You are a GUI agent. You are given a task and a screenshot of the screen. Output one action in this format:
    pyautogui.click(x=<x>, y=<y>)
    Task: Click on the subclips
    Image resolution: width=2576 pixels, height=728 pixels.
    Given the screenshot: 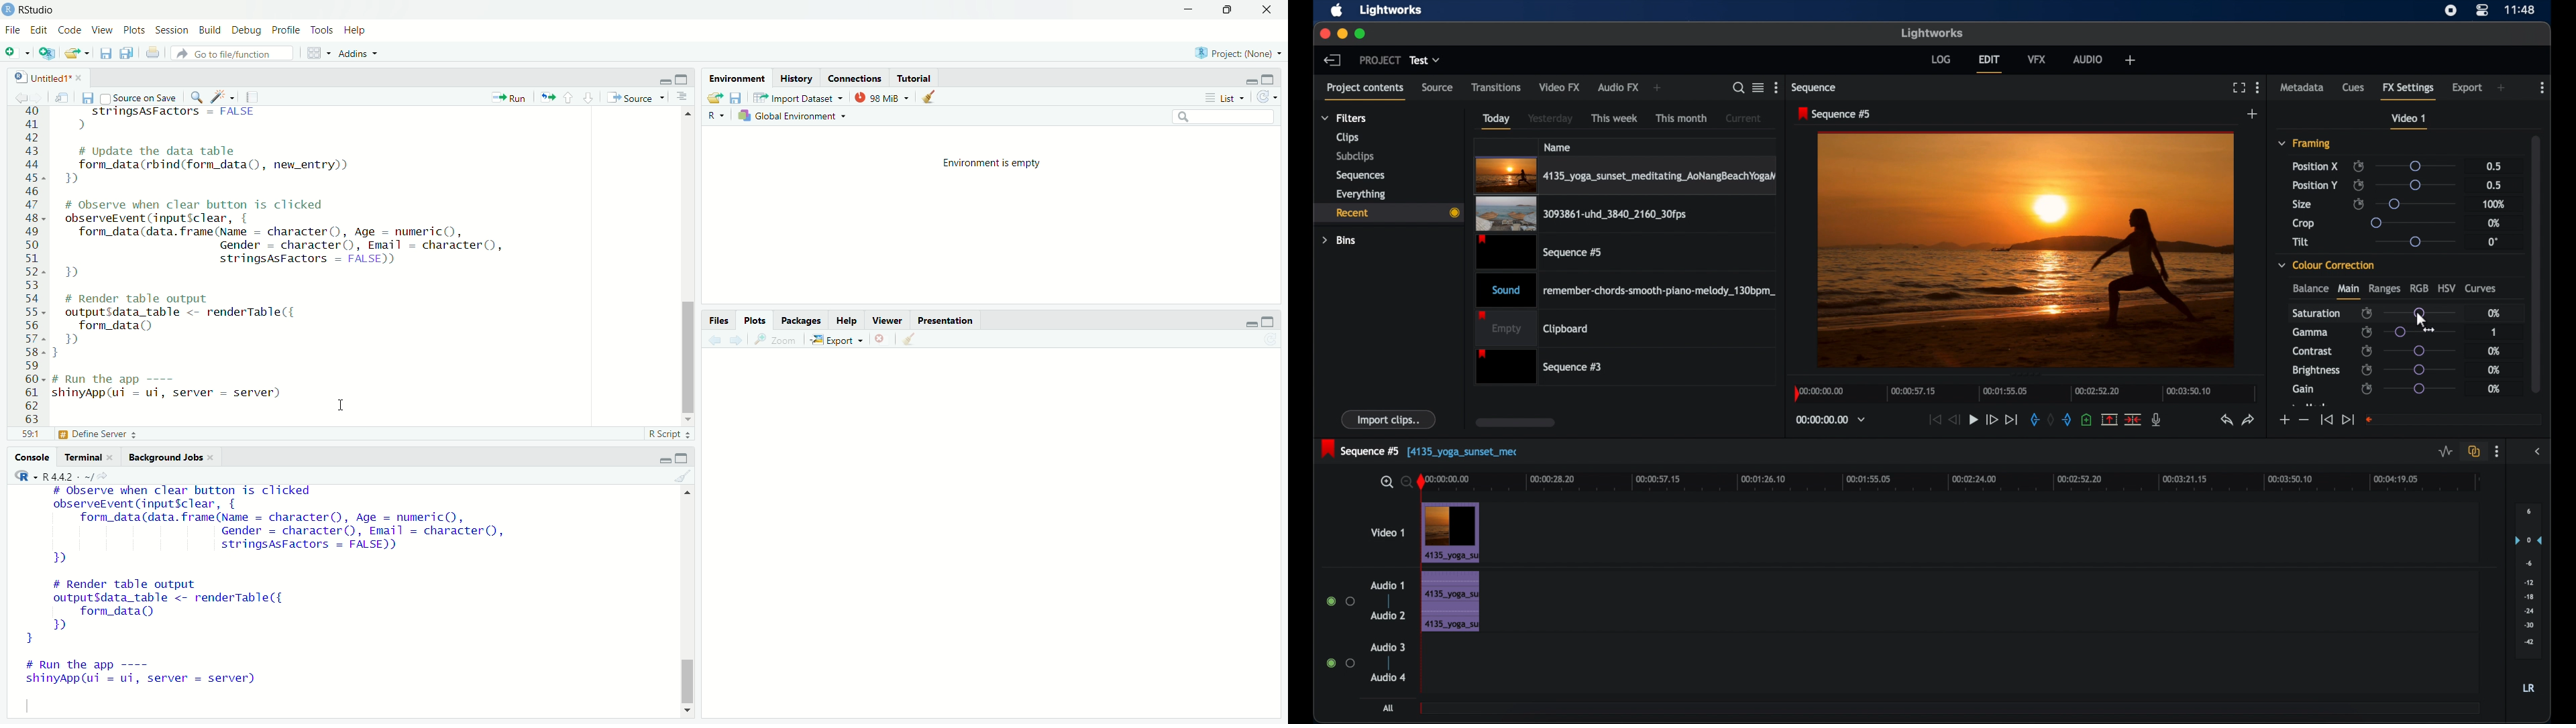 What is the action you would take?
    pyautogui.click(x=1354, y=158)
    